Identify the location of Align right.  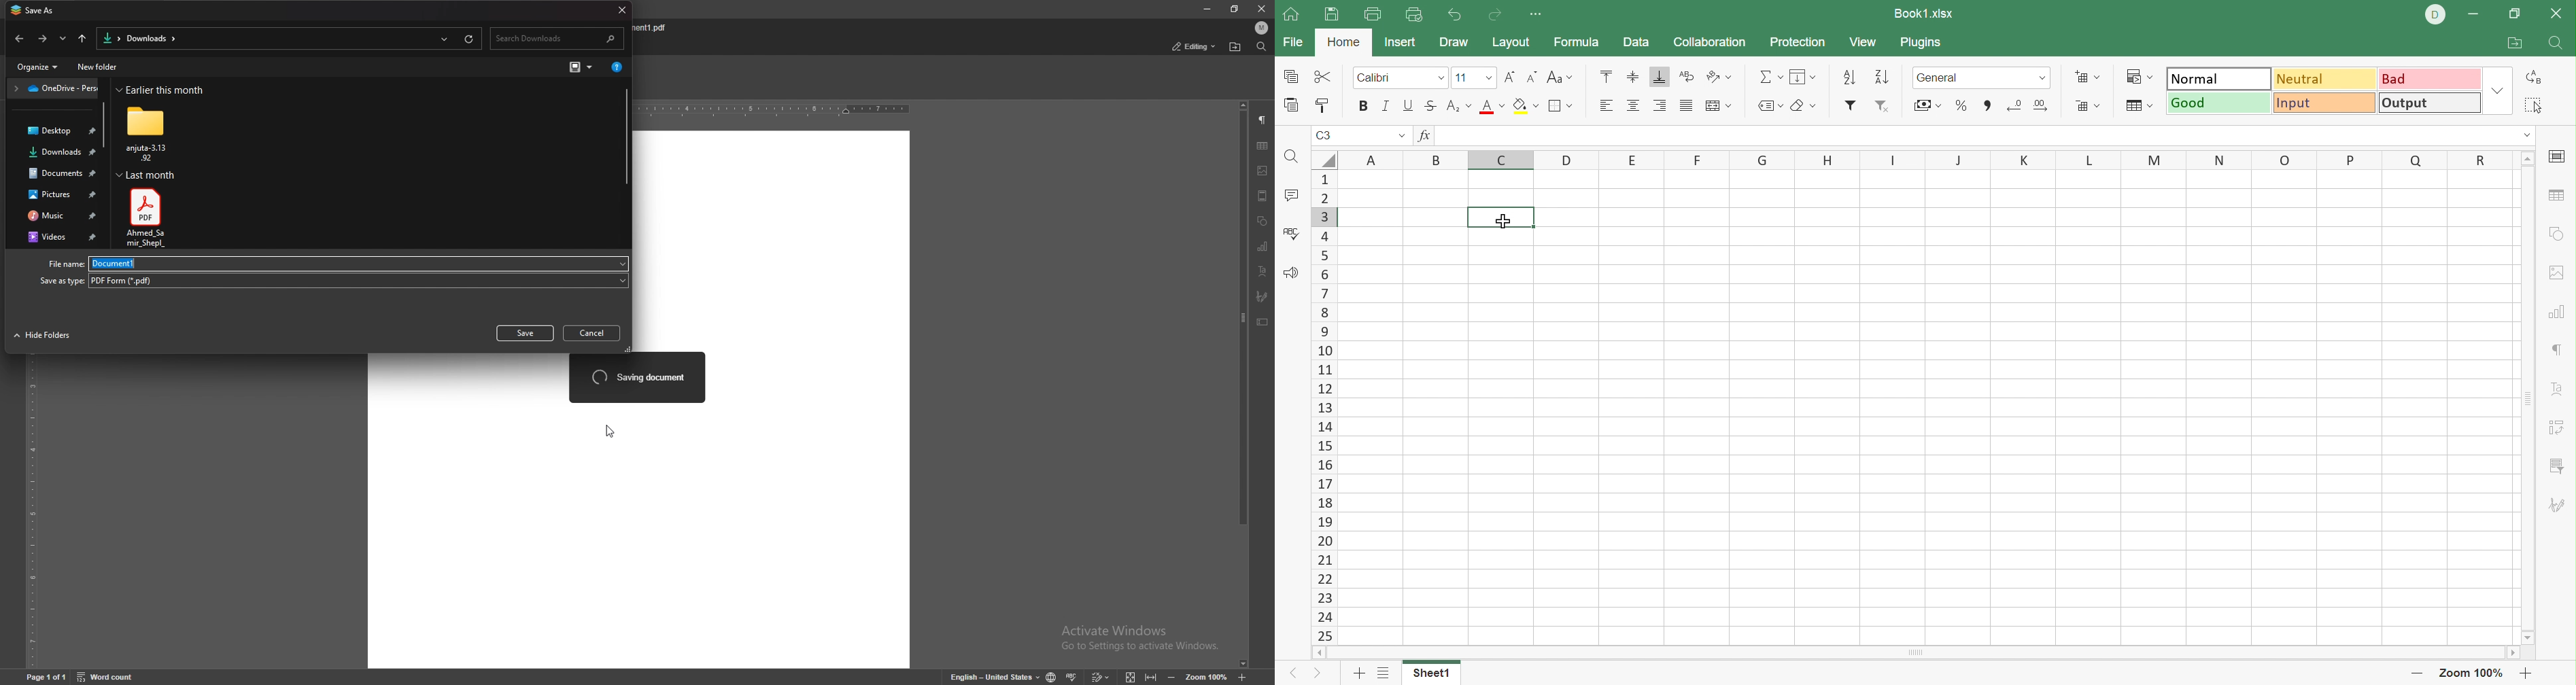
(1659, 105).